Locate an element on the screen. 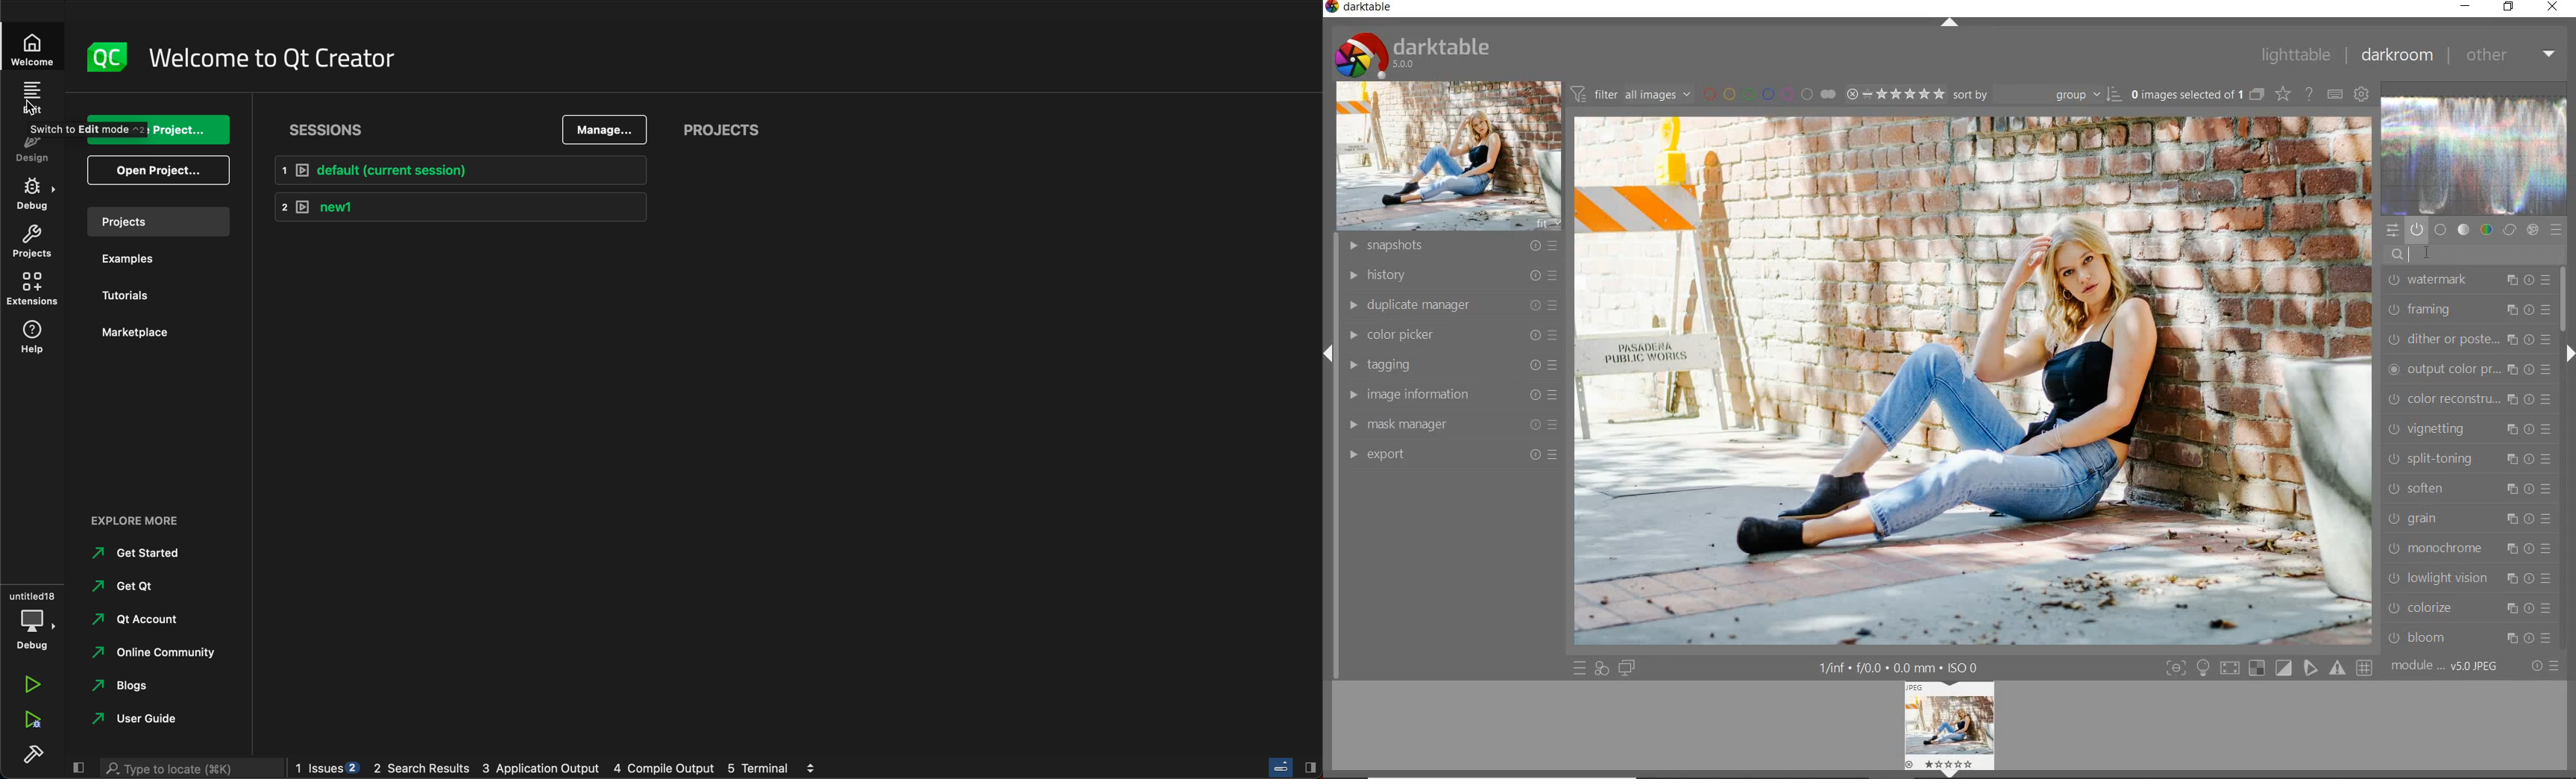 The height and width of the screenshot is (784, 2576). color is located at coordinates (2485, 228).